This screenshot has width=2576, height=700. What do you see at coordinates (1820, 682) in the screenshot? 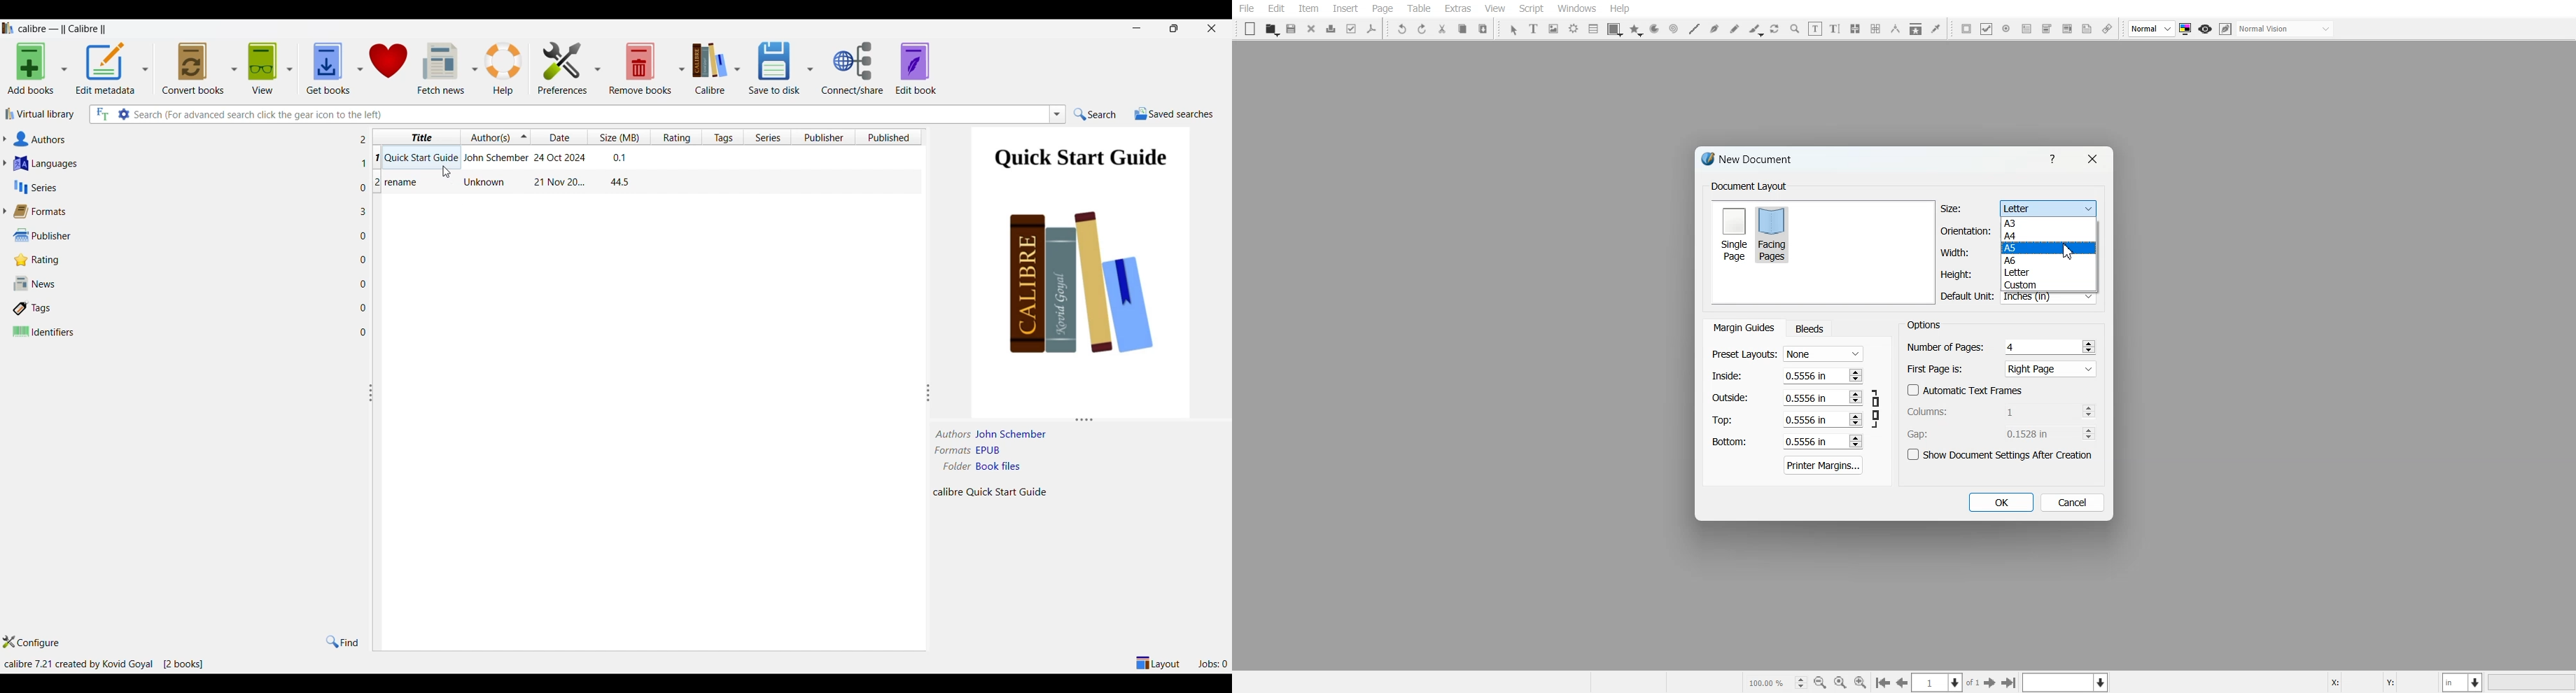
I see `Zoom Out` at bounding box center [1820, 682].